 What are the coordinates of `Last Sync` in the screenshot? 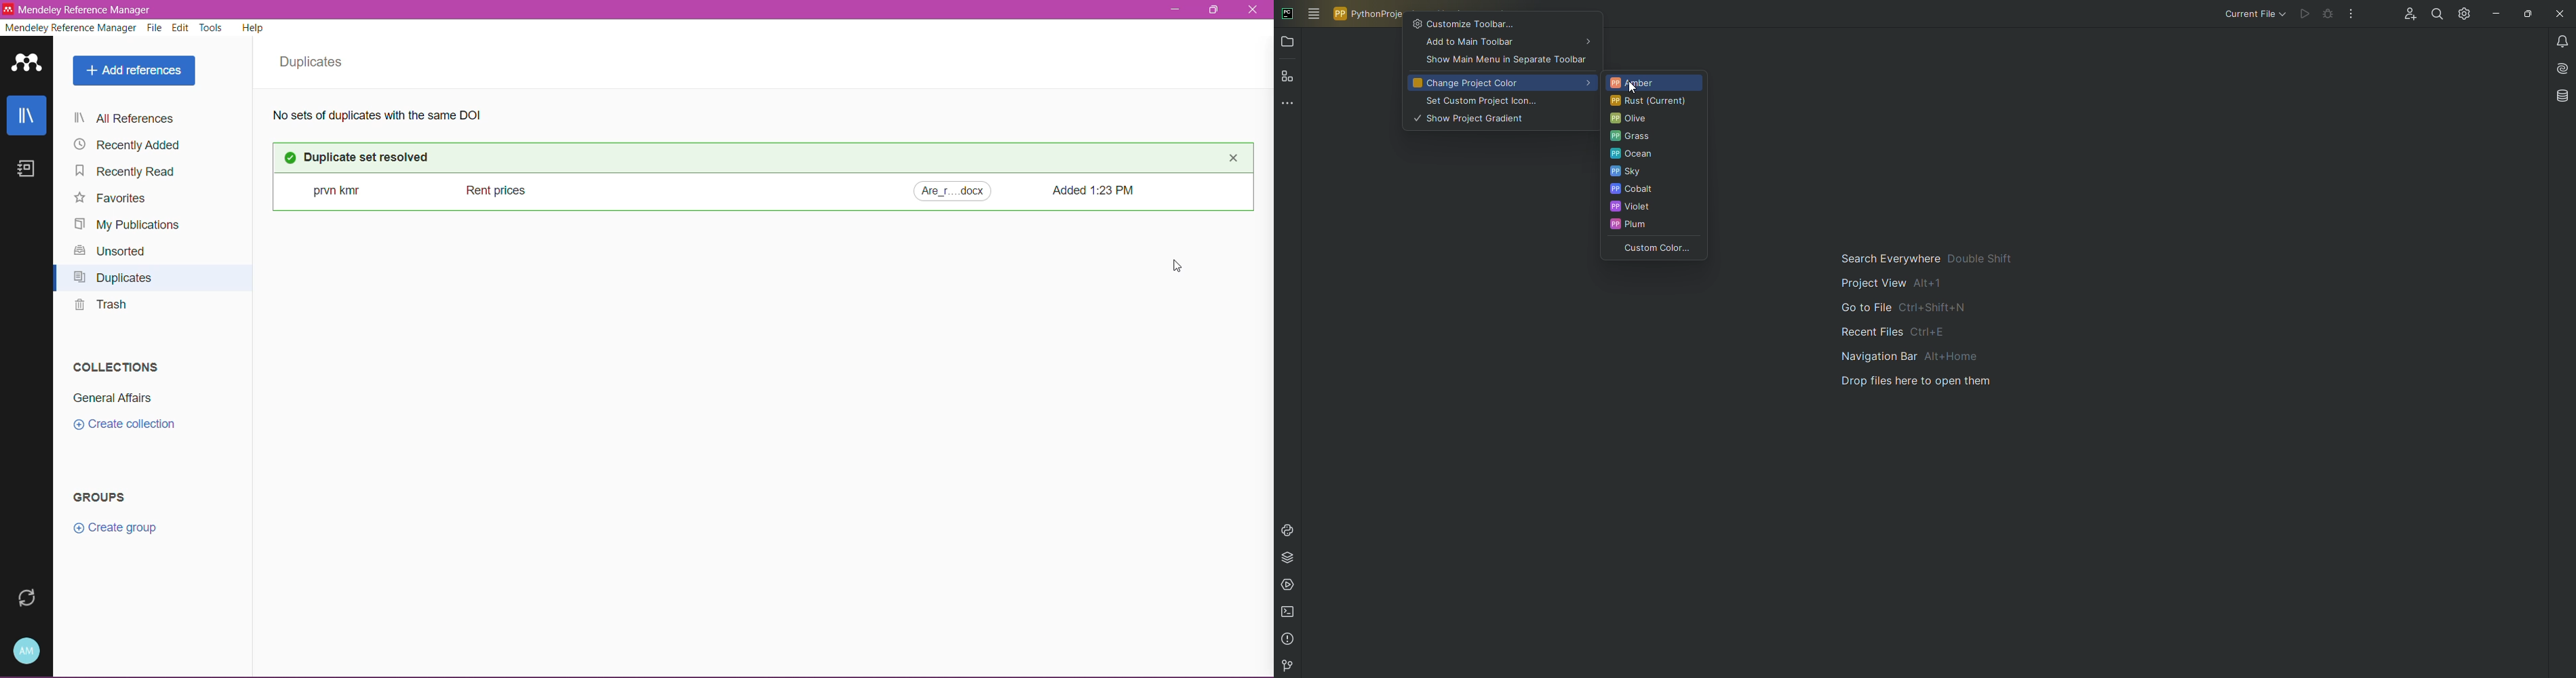 It's located at (25, 598).